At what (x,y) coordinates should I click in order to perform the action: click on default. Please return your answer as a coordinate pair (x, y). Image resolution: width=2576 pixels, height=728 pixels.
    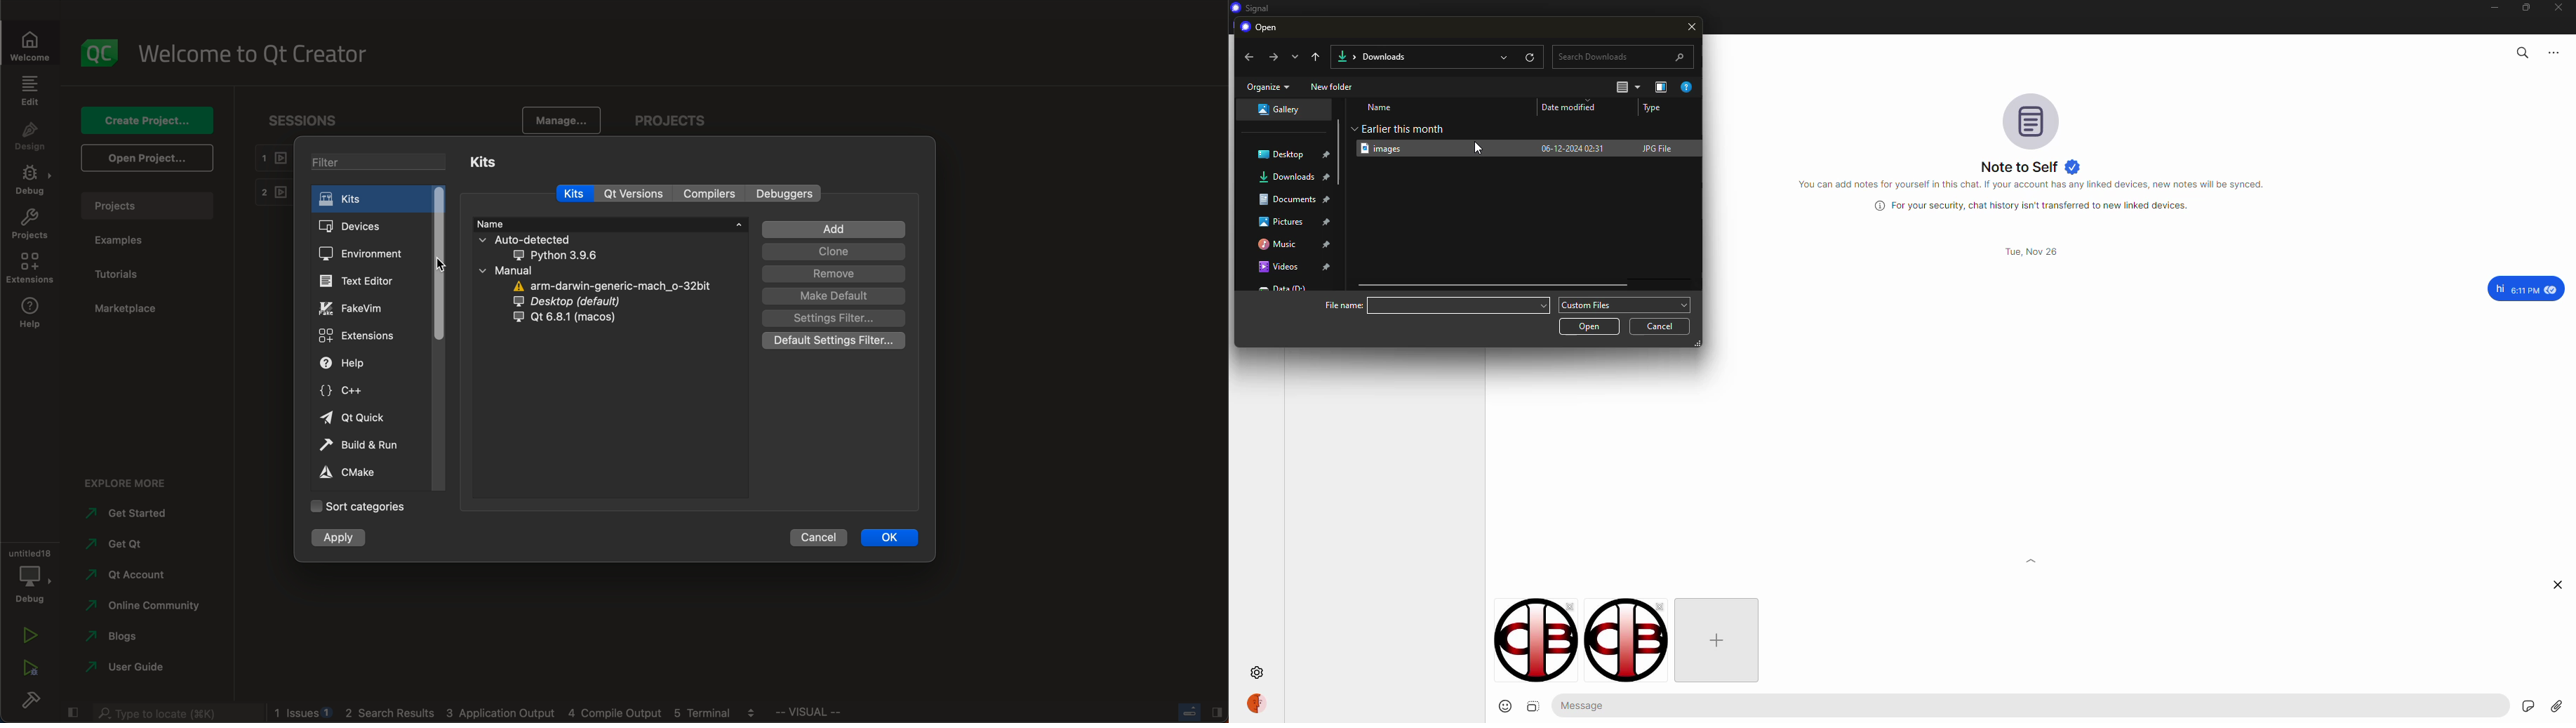
    Looking at the image, I should click on (833, 338).